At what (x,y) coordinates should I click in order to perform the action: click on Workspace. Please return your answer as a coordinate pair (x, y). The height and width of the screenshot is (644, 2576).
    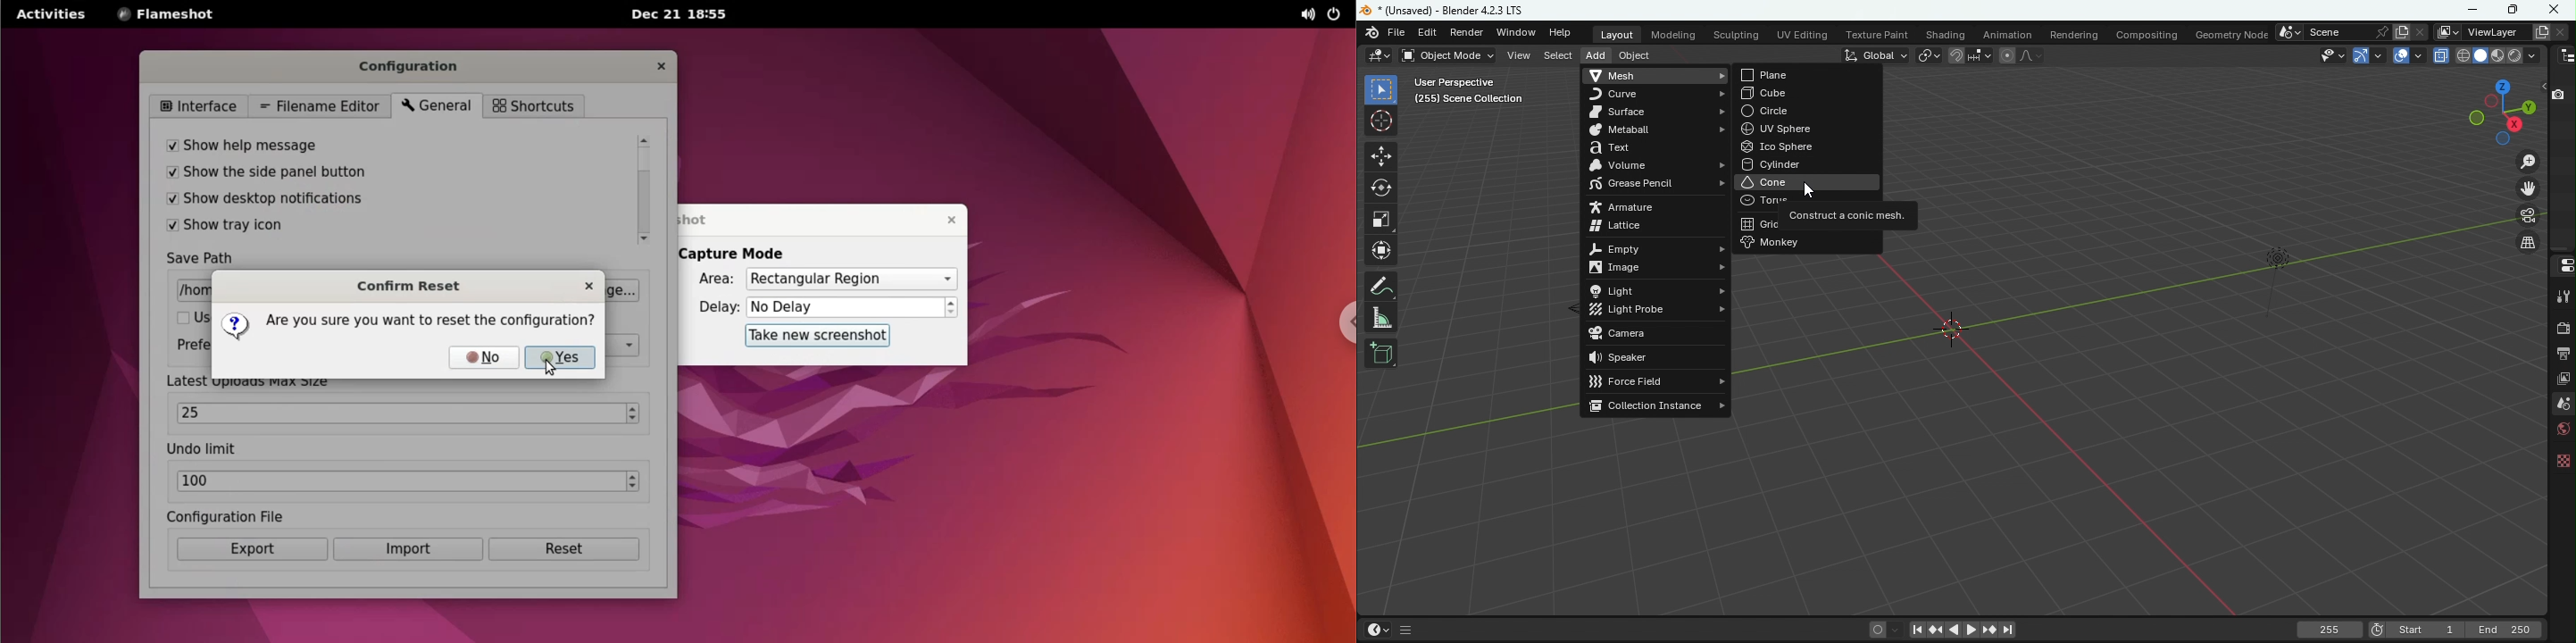
    Looking at the image, I should click on (2172, 336).